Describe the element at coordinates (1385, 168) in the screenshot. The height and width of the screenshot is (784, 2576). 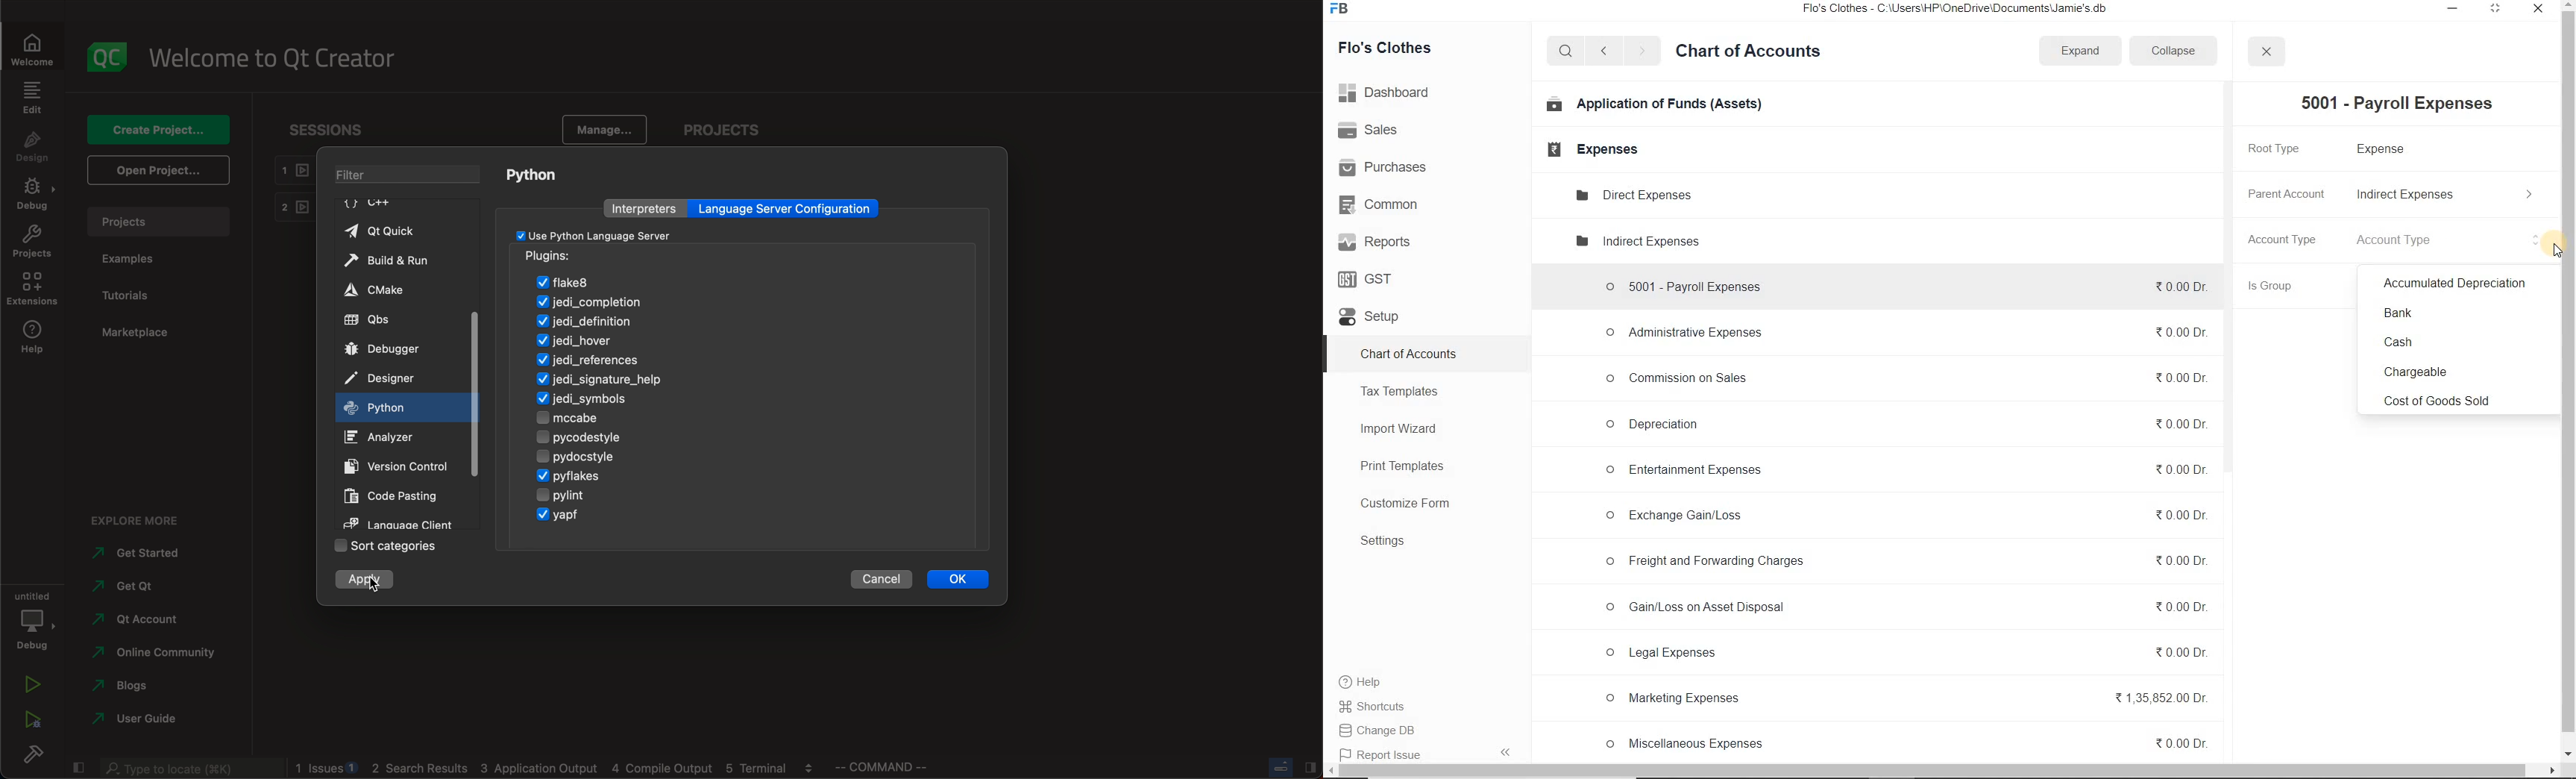
I see `Purchases` at that location.